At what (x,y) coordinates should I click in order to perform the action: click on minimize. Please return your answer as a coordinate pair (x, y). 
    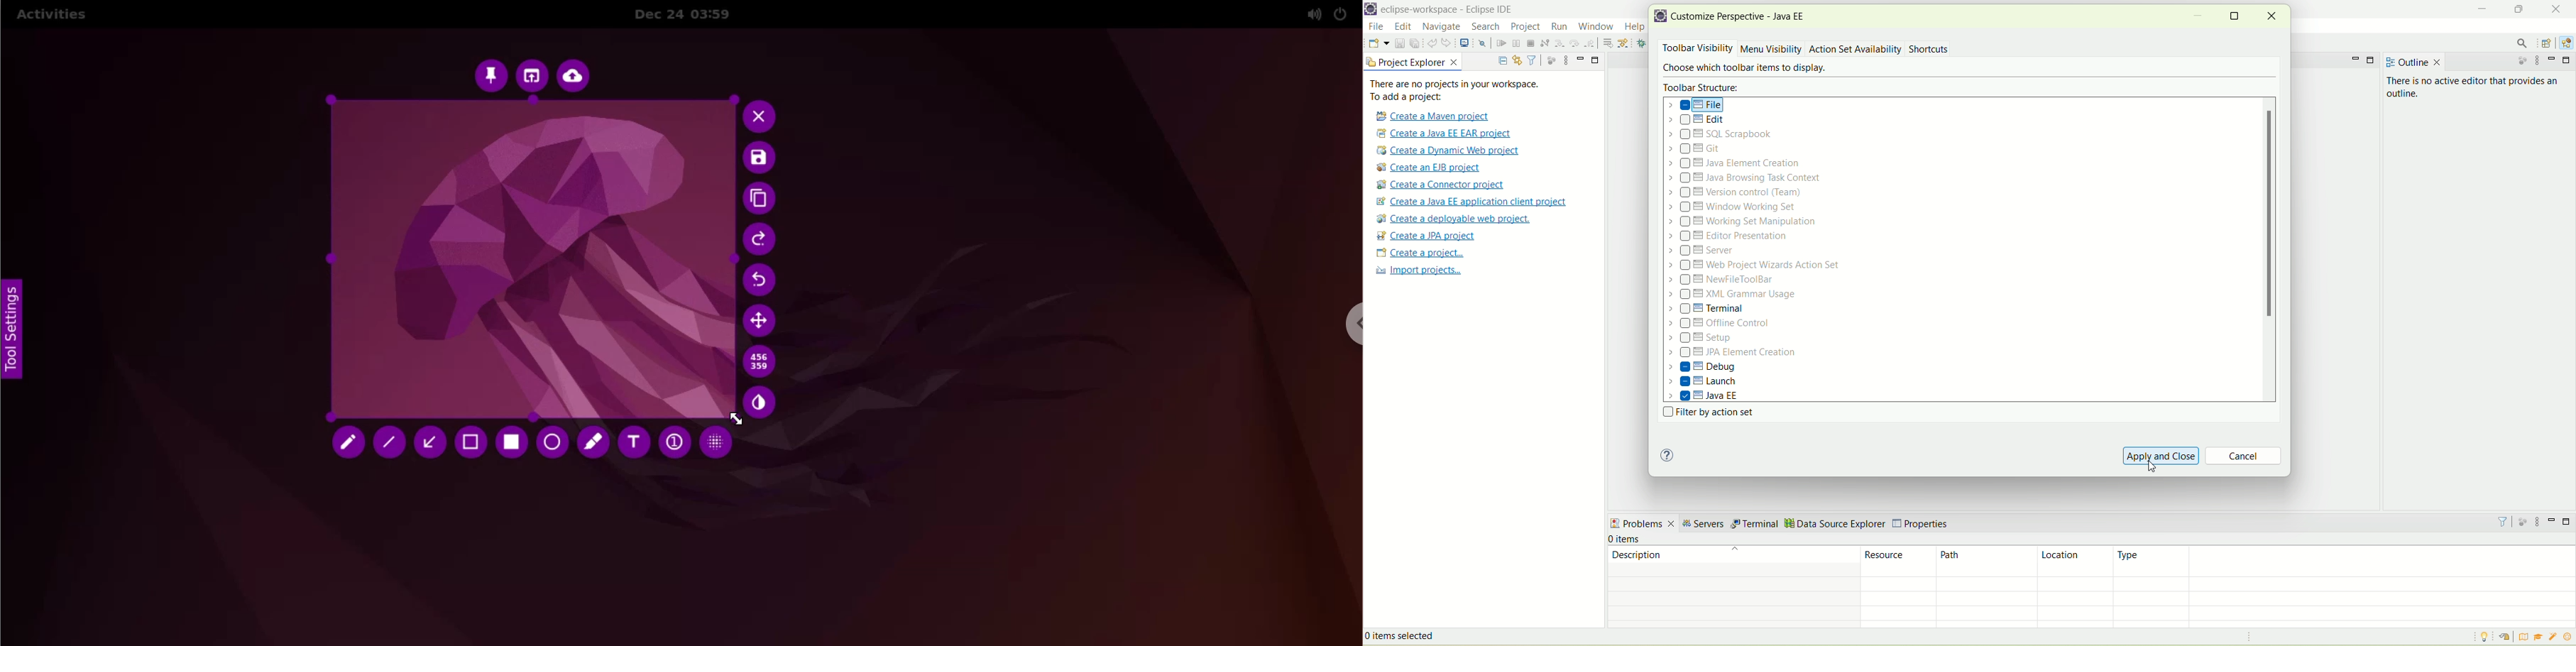
    Looking at the image, I should click on (2552, 520).